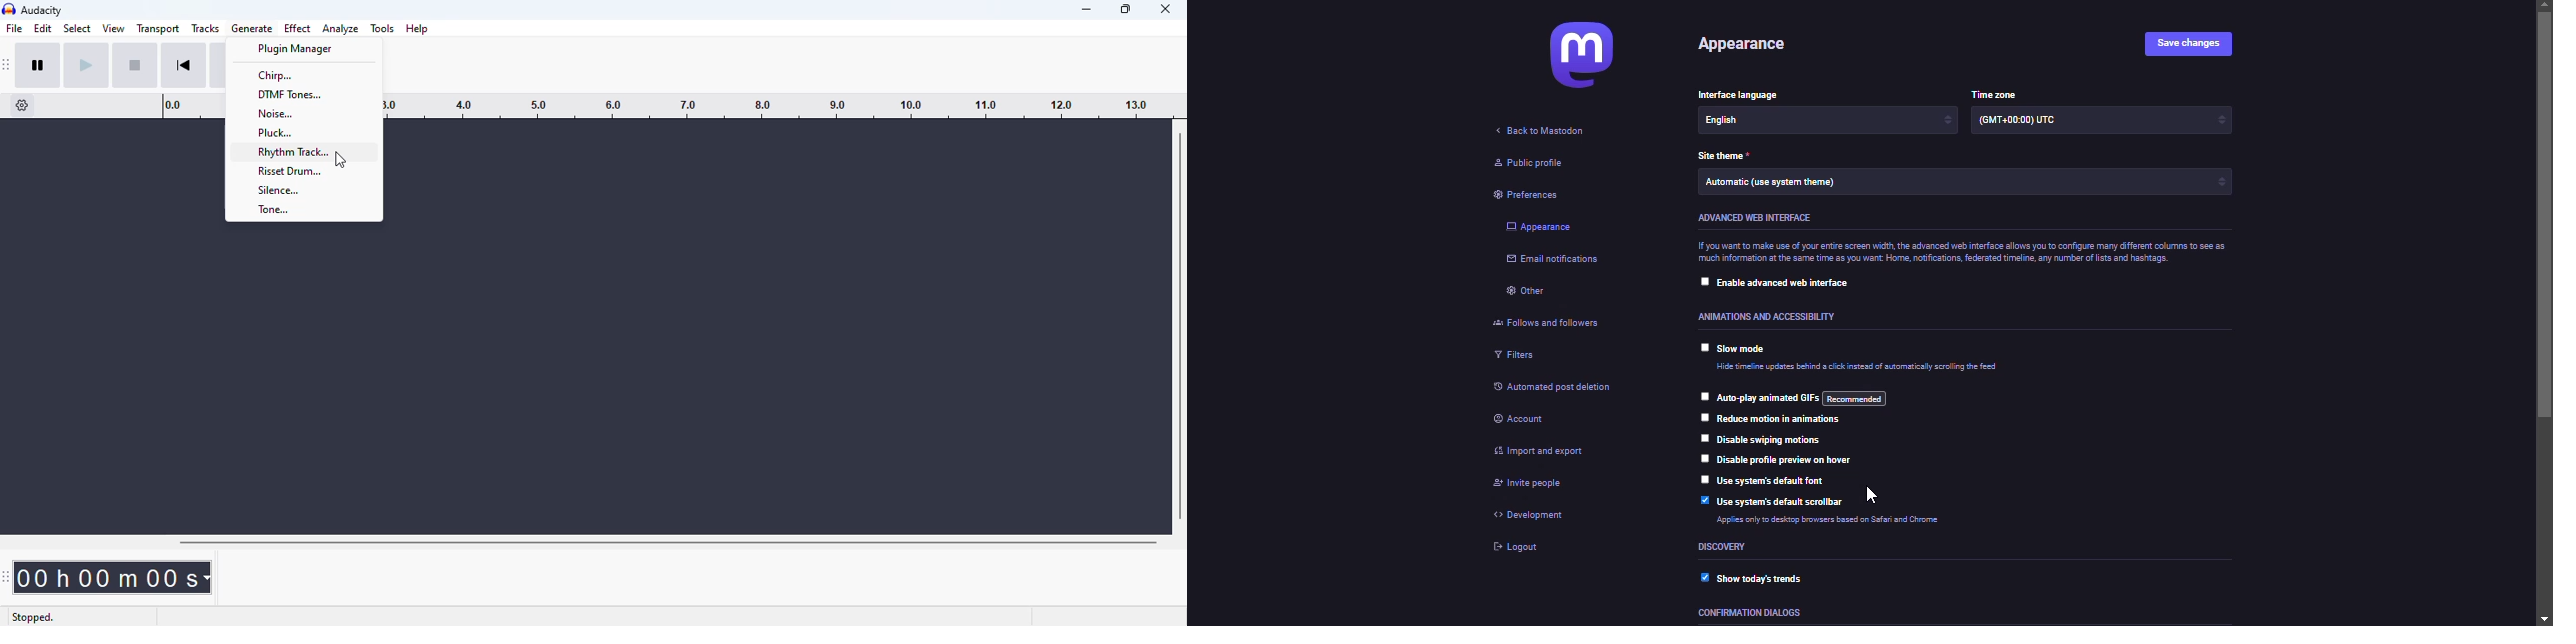 This screenshot has height=644, width=2576. I want to click on time, so click(113, 577).